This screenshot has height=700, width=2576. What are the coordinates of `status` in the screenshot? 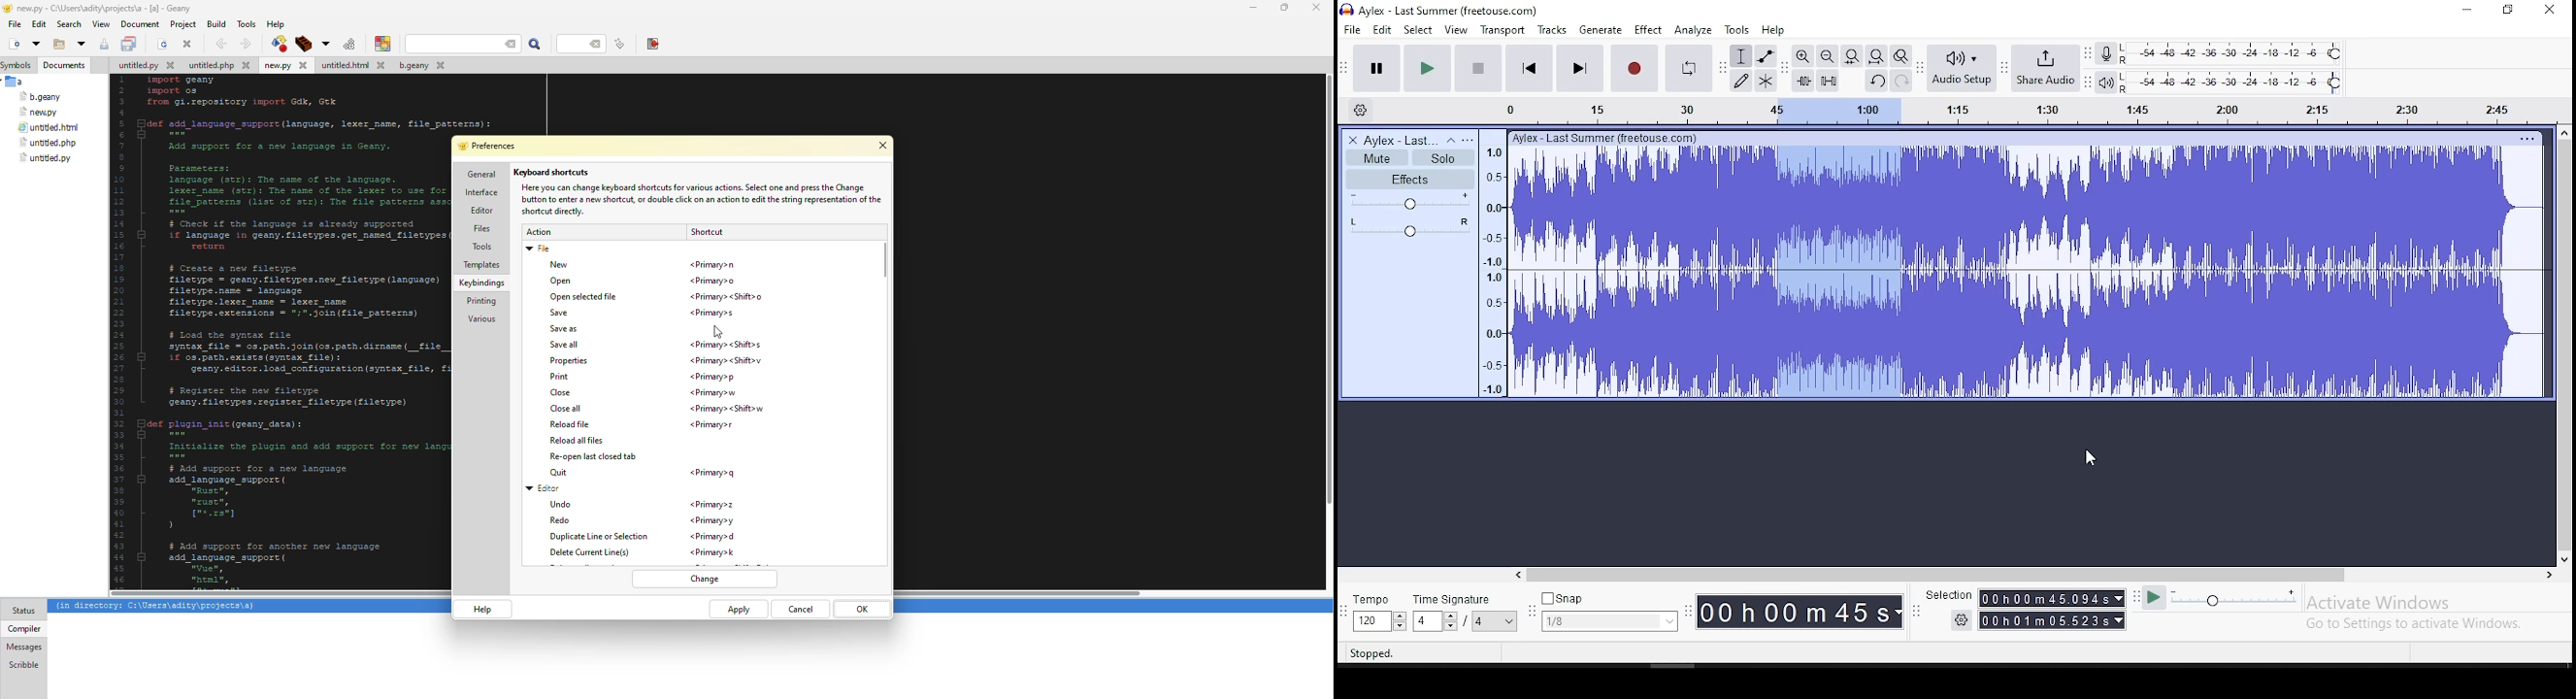 It's located at (24, 611).